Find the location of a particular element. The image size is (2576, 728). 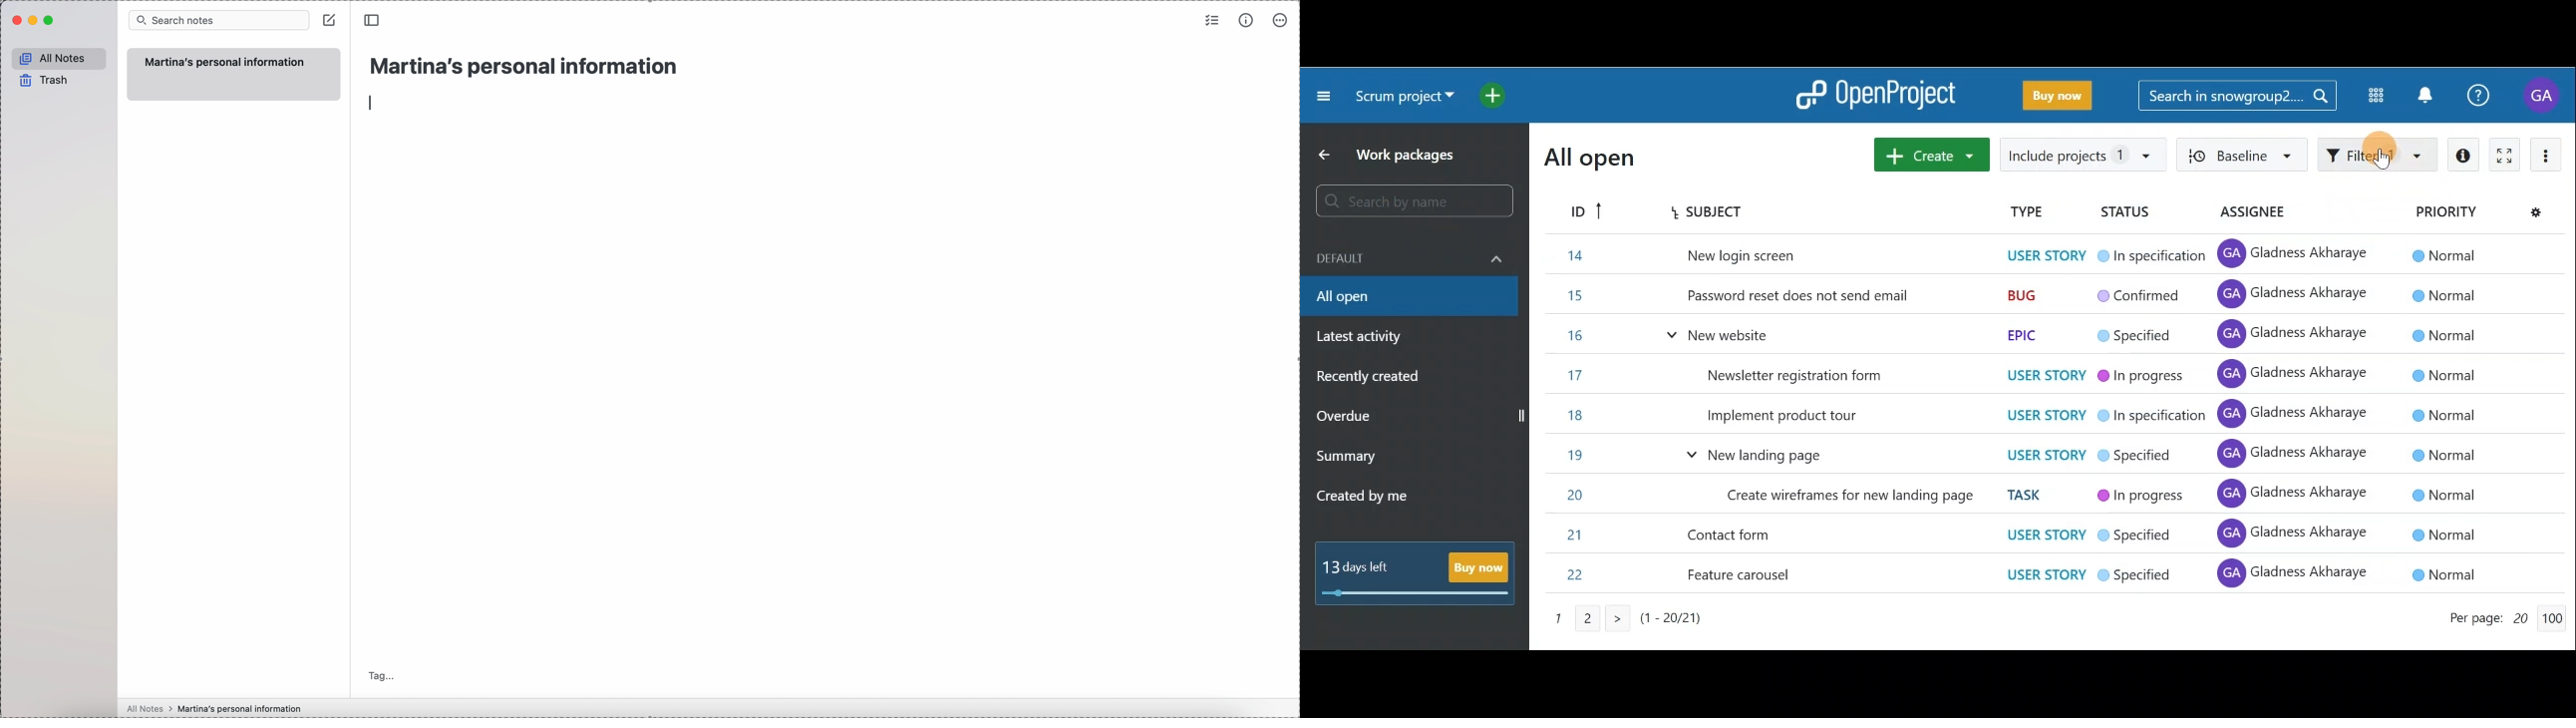

Latest activity is located at coordinates (1362, 339).